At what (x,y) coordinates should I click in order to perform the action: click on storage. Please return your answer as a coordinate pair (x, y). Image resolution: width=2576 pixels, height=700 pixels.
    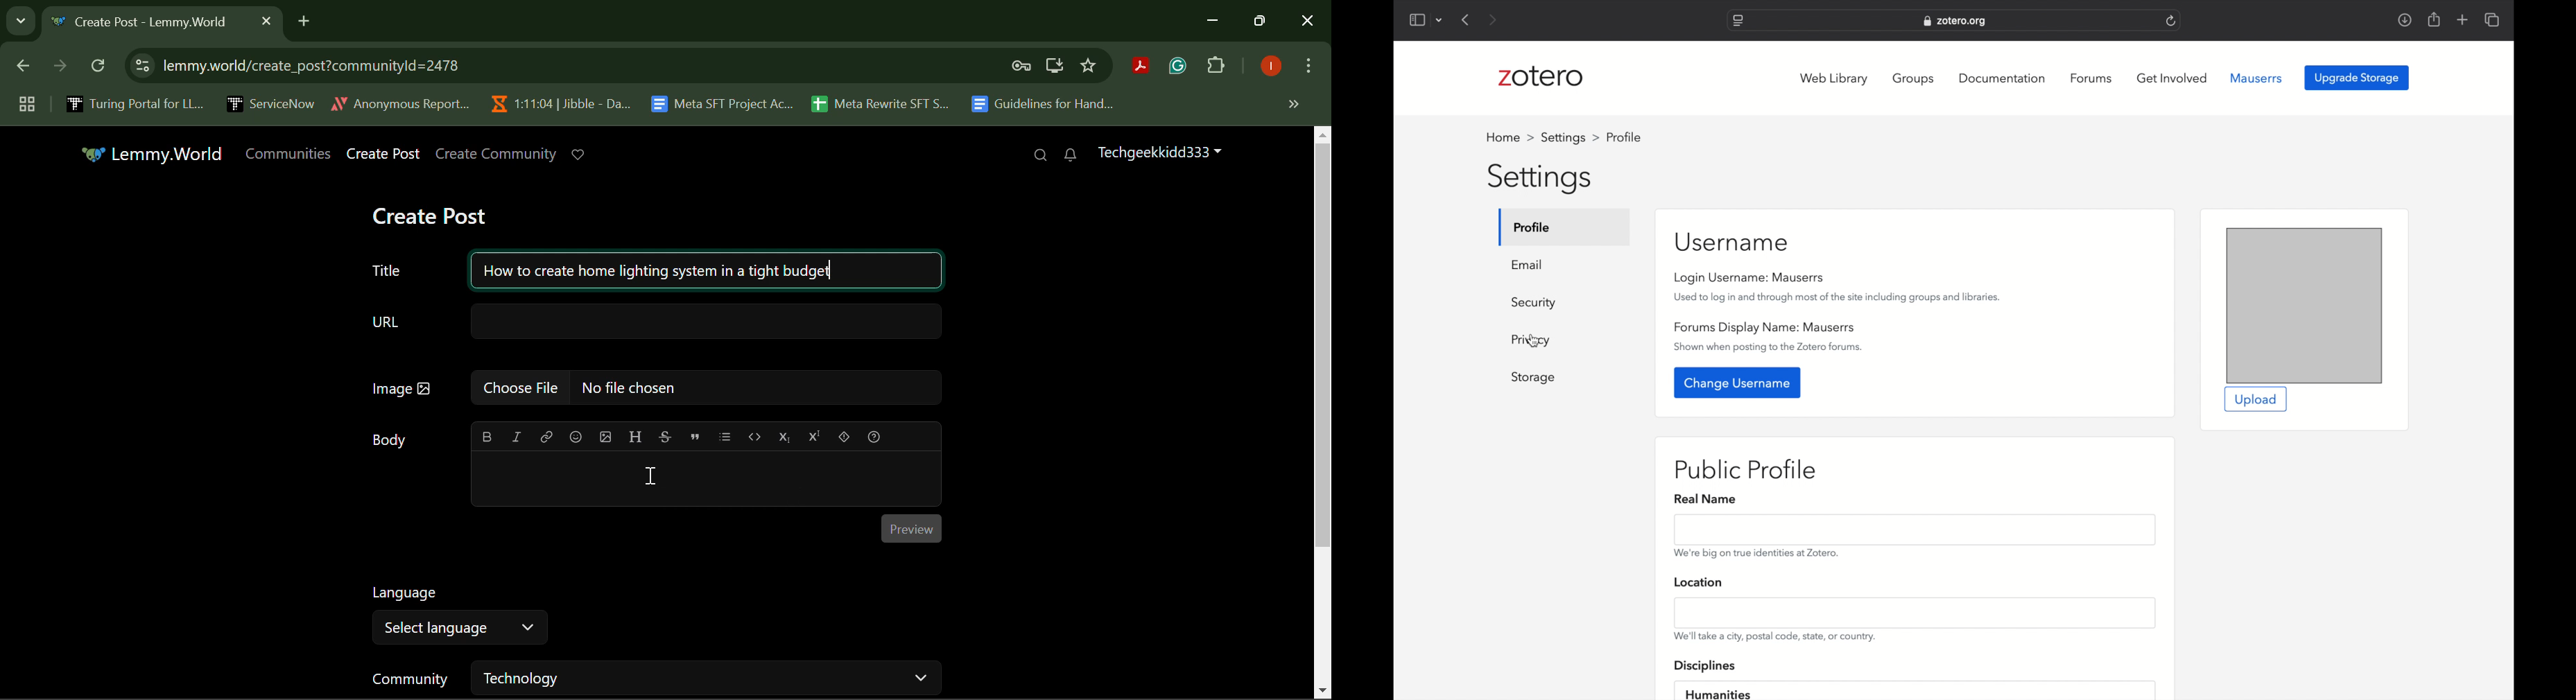
    Looking at the image, I should click on (1534, 378).